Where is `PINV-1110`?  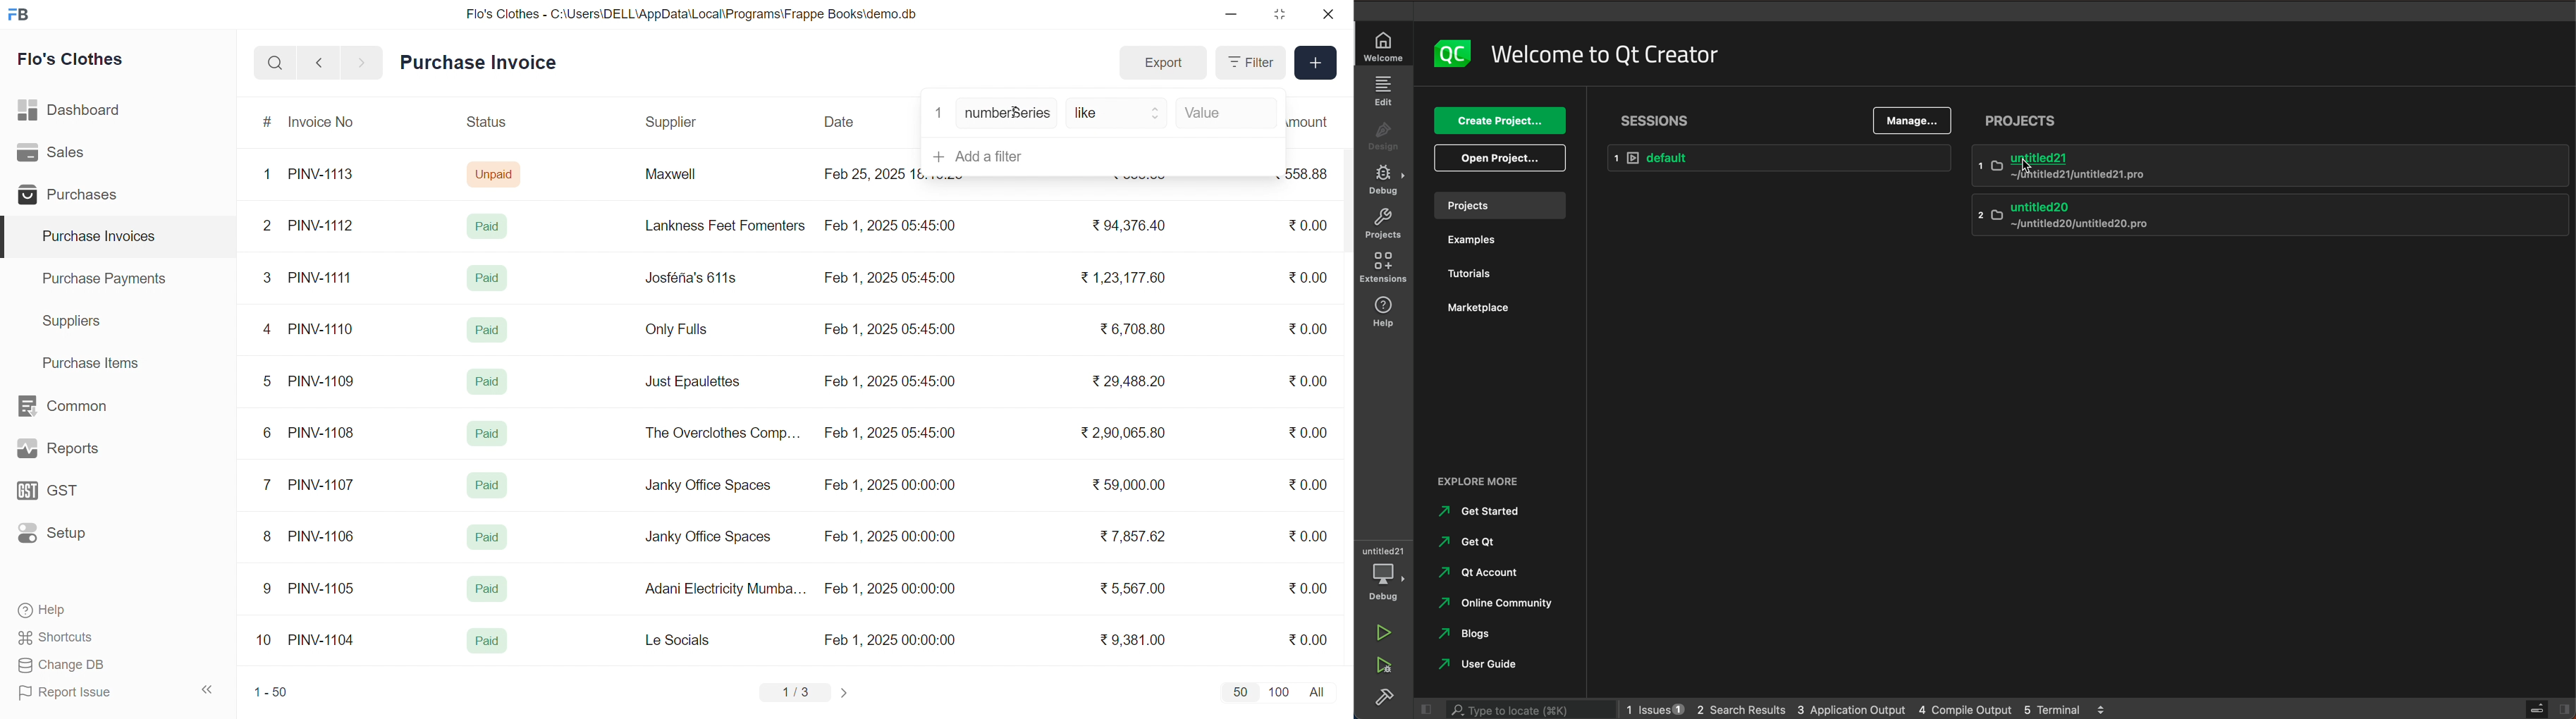
PINV-1110 is located at coordinates (322, 328).